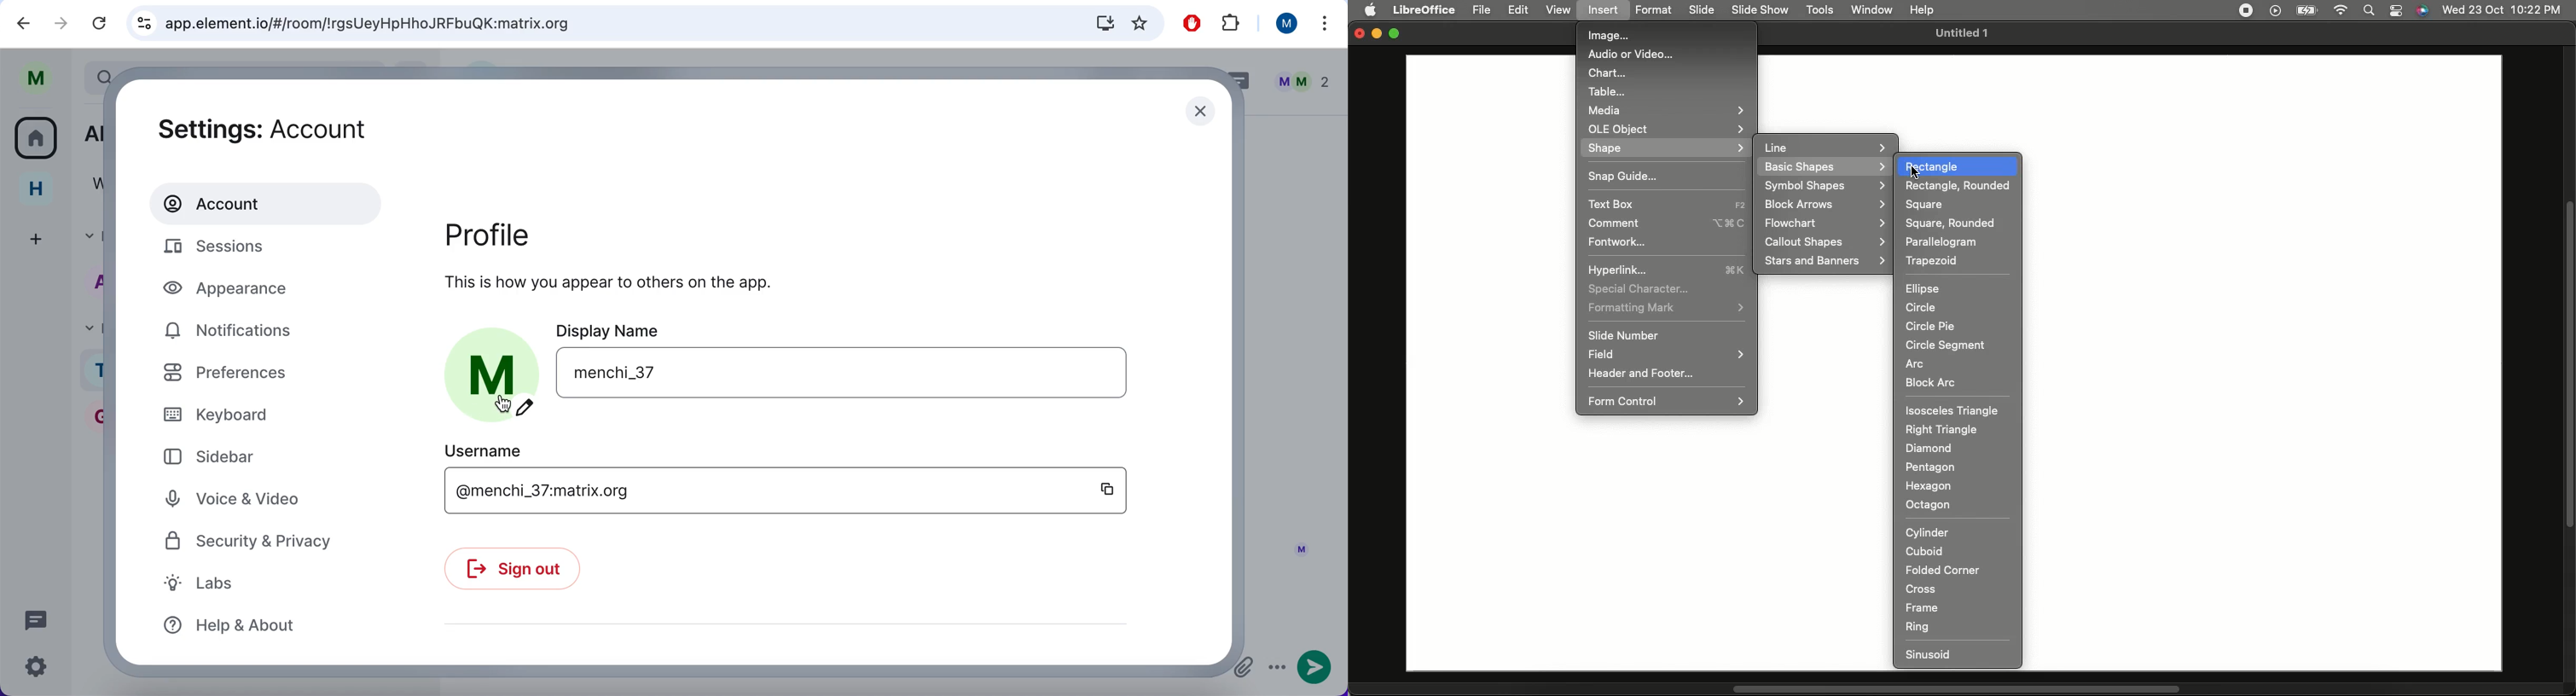 Image resolution: width=2576 pixels, height=700 pixels. What do you see at coordinates (1276, 670) in the screenshot?
I see `options` at bounding box center [1276, 670].